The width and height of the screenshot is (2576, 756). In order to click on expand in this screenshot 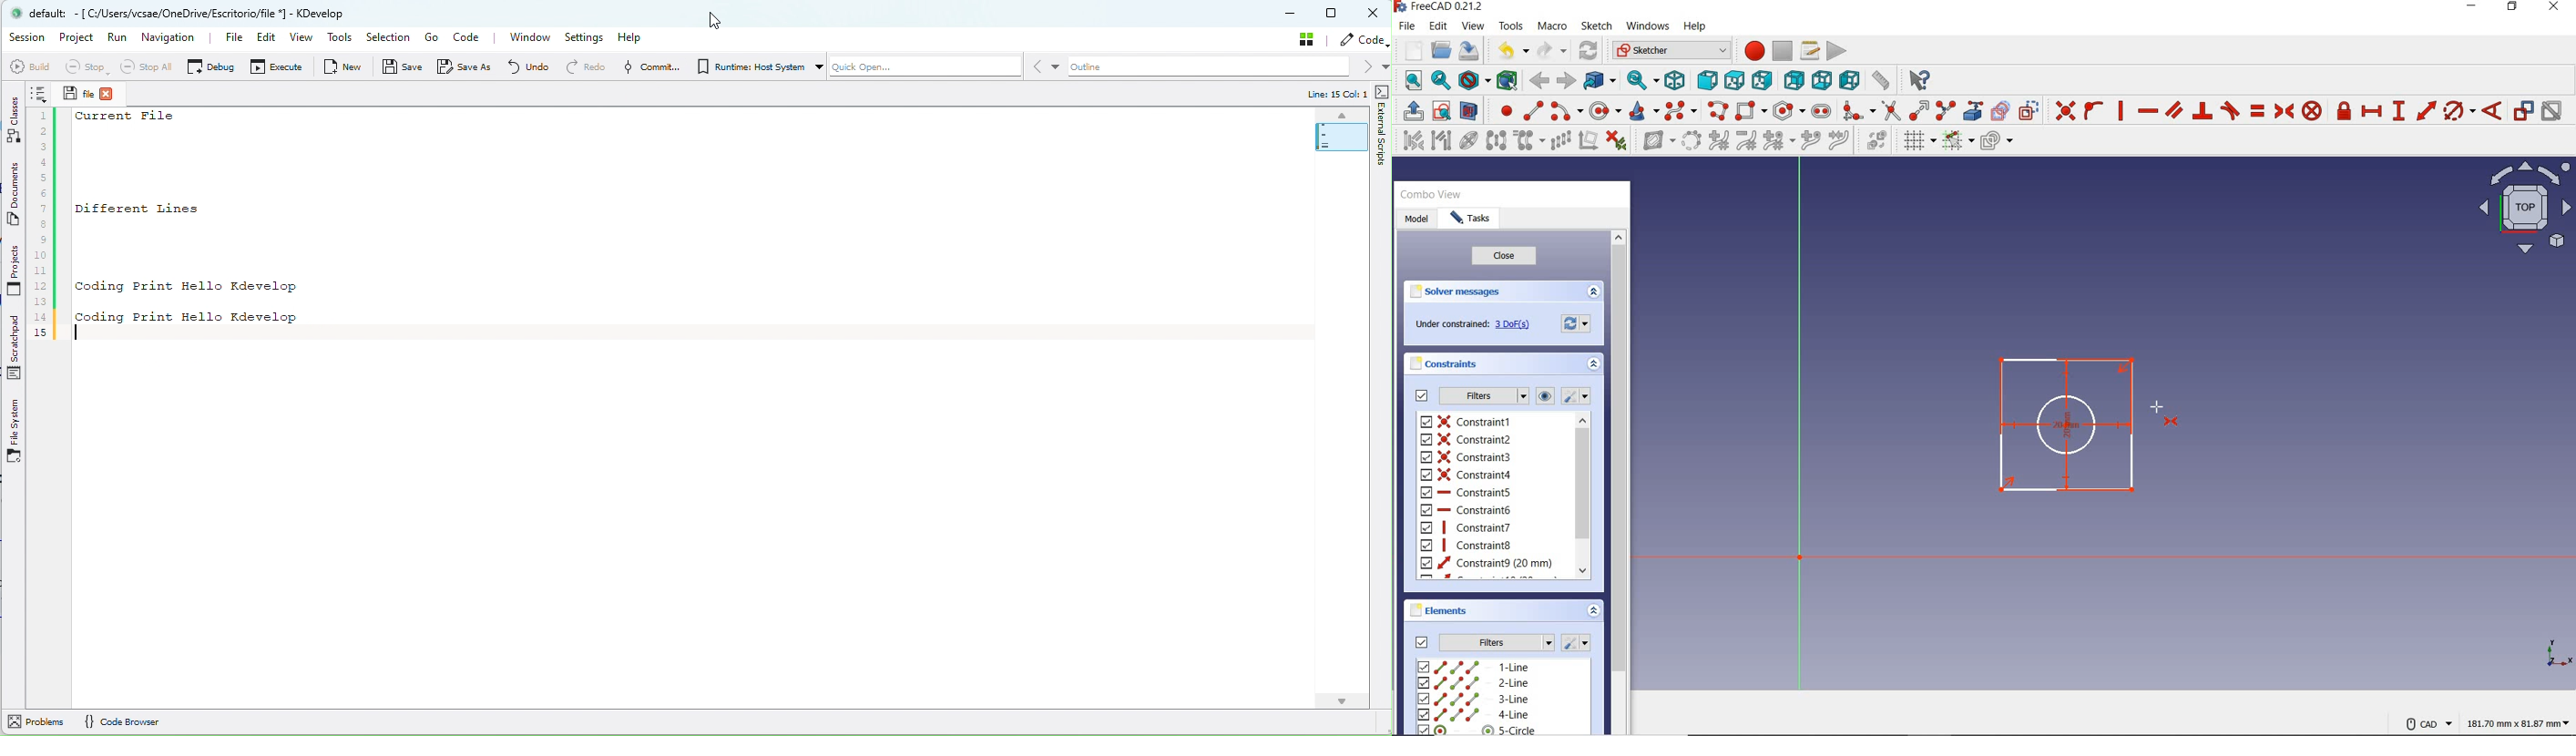, I will do `click(1595, 365)`.